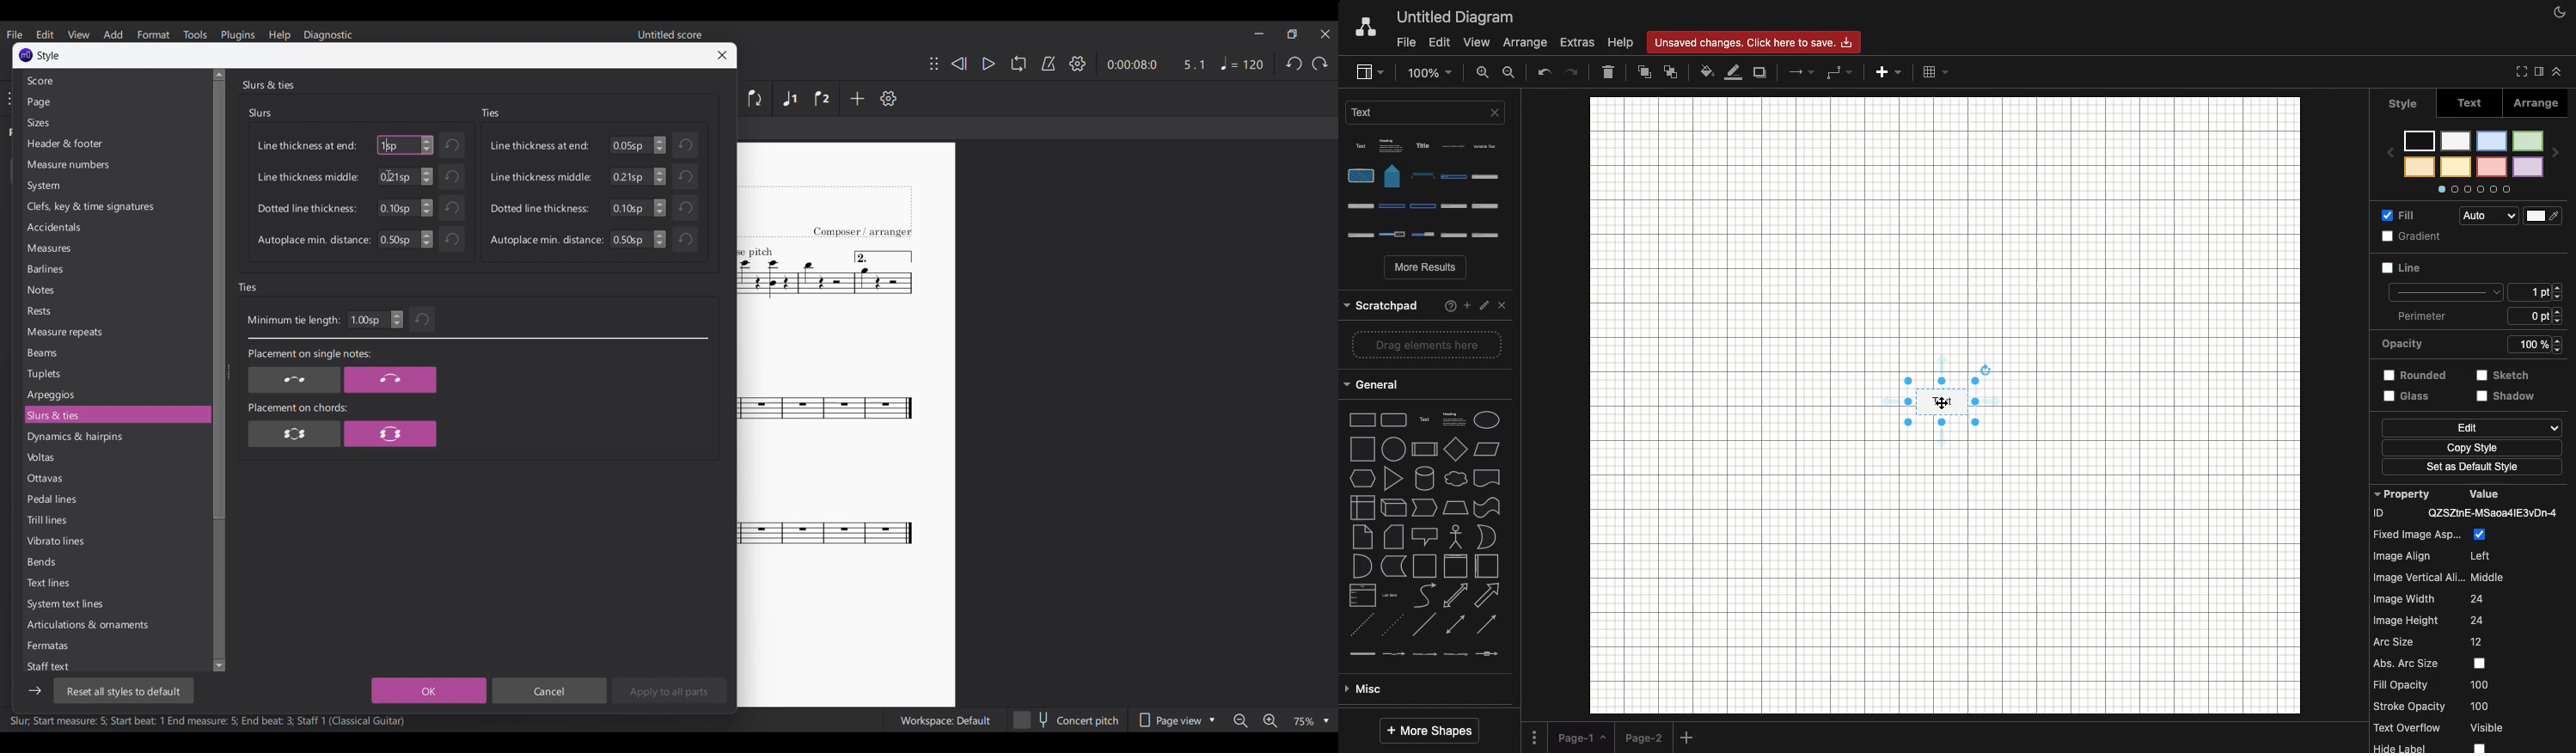 The image size is (2576, 756). What do you see at coordinates (114, 457) in the screenshot?
I see `Voltas` at bounding box center [114, 457].